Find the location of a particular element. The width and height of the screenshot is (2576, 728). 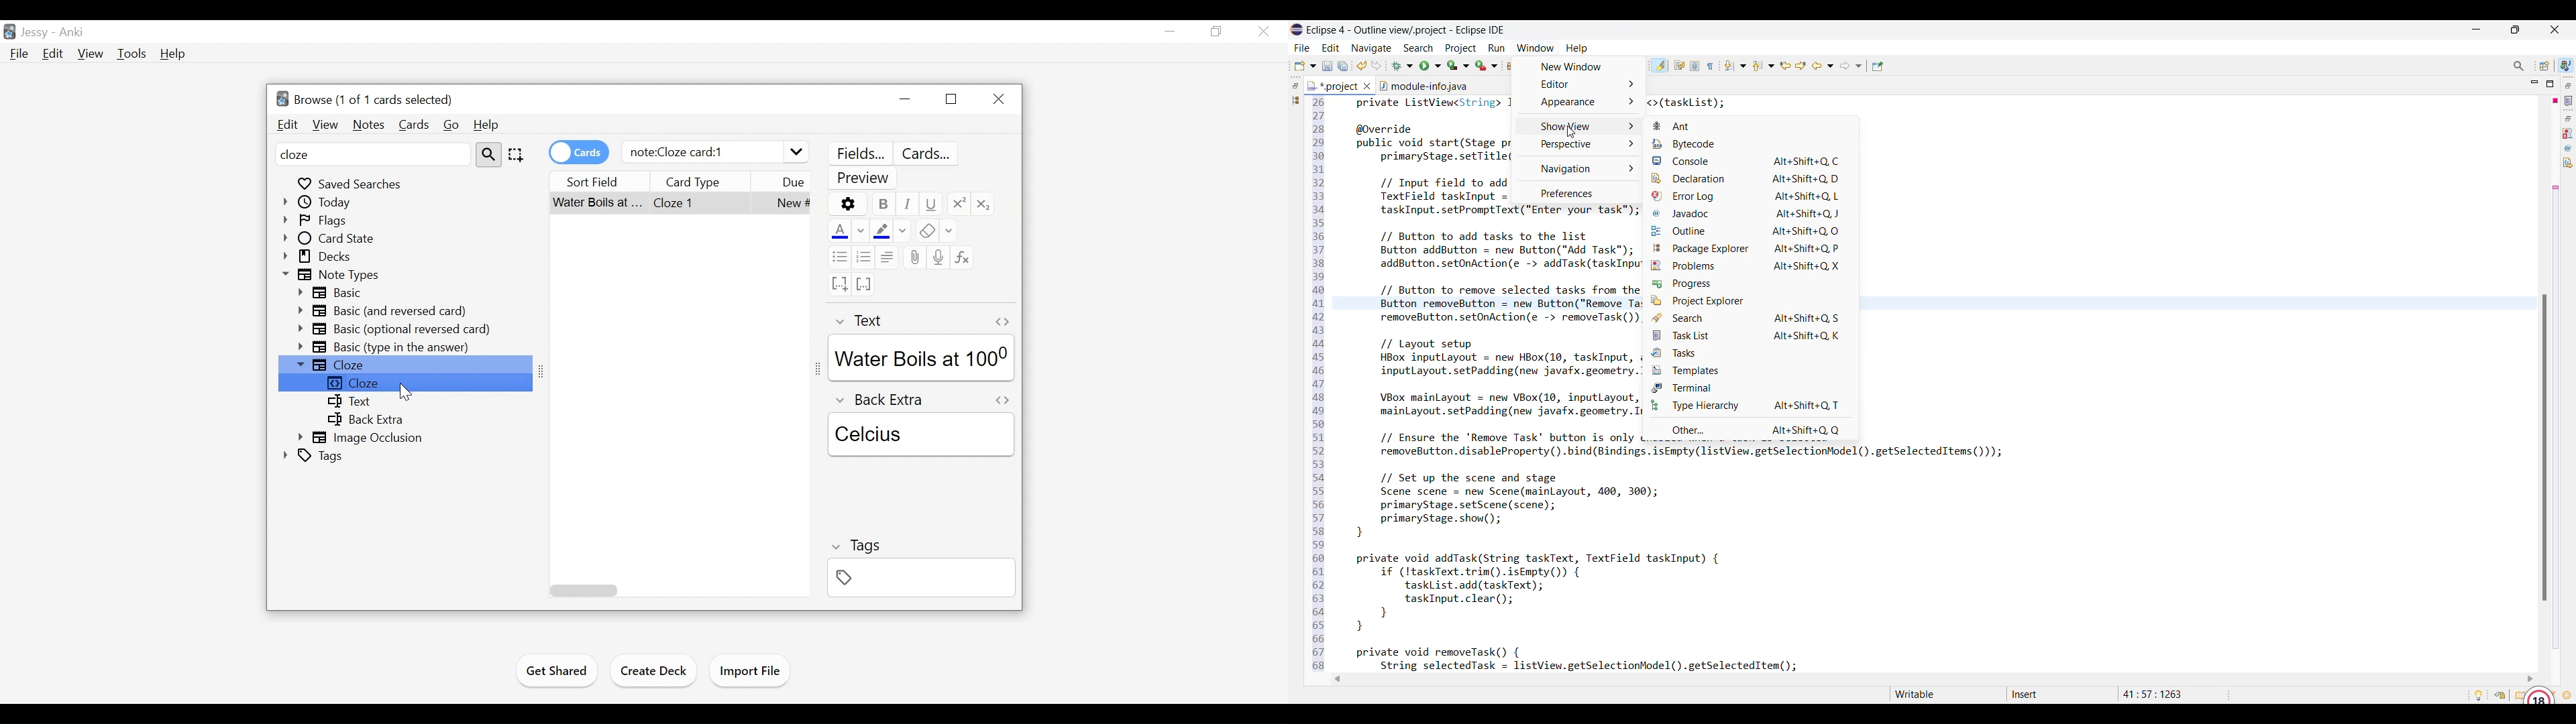

Resize is located at coordinates (816, 370).